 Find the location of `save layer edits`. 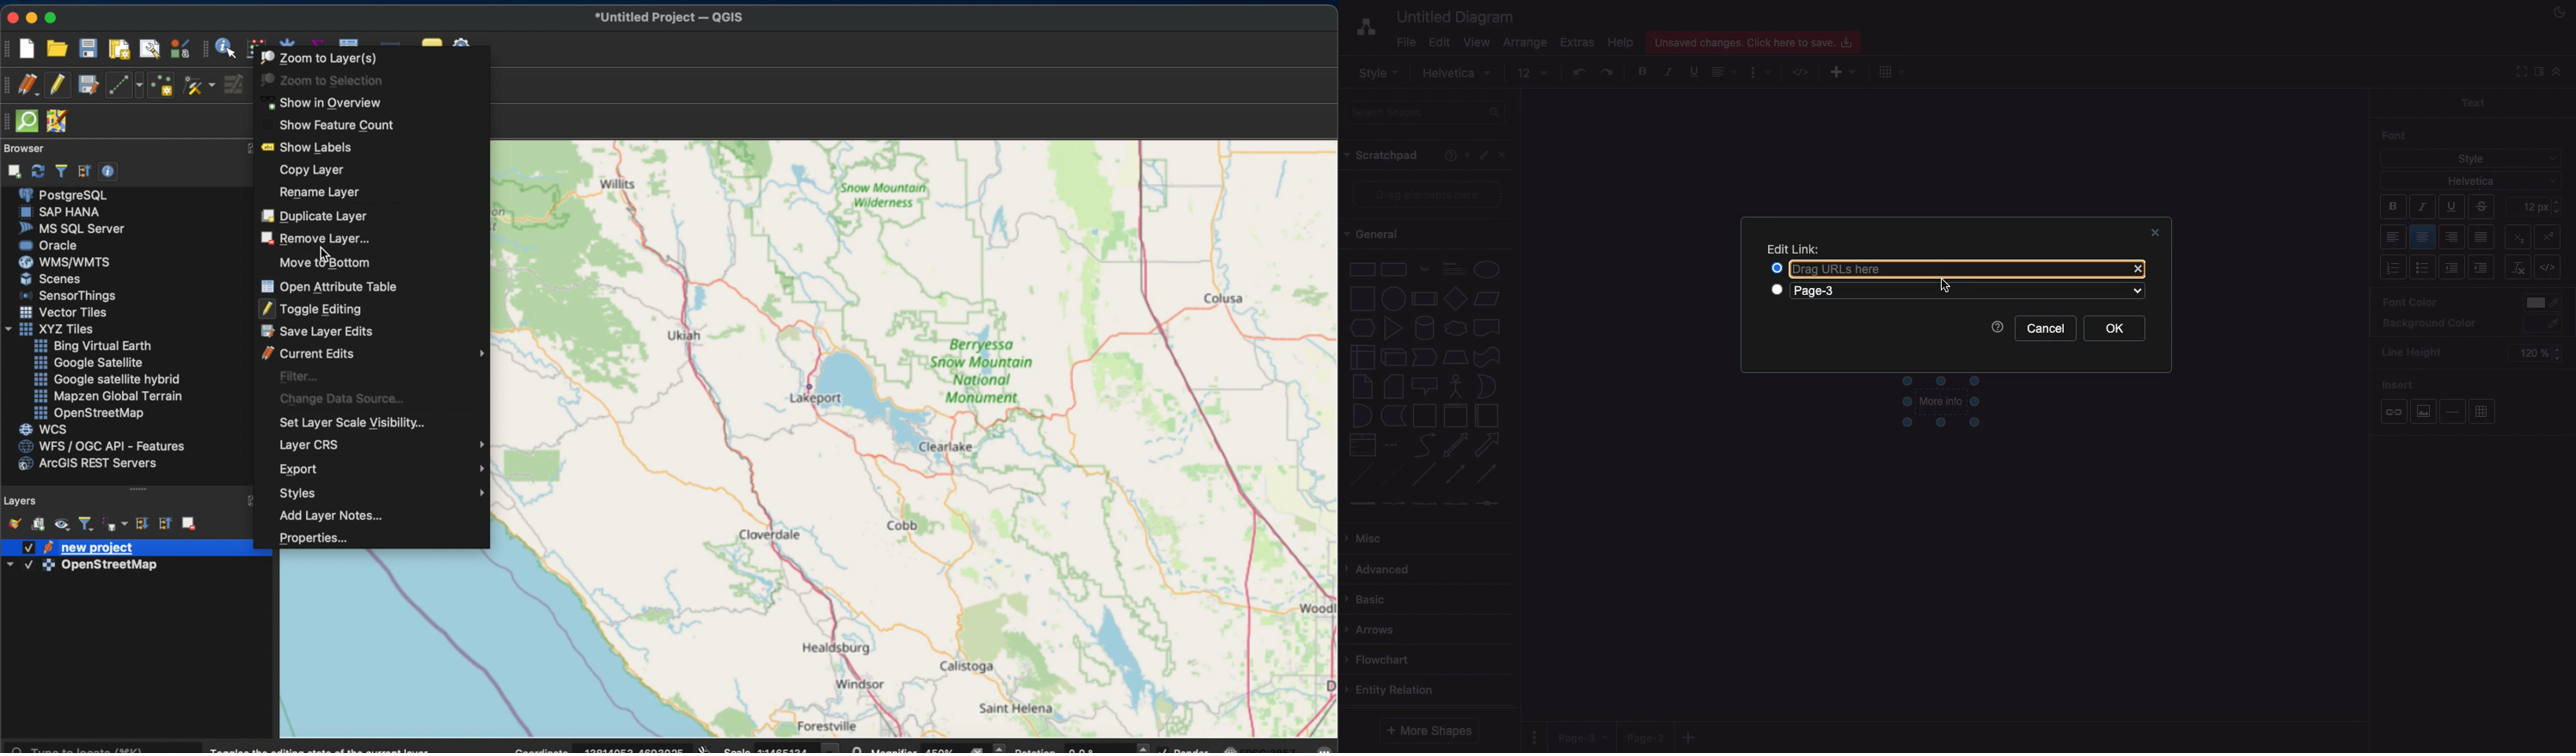

save layer edits is located at coordinates (317, 331).